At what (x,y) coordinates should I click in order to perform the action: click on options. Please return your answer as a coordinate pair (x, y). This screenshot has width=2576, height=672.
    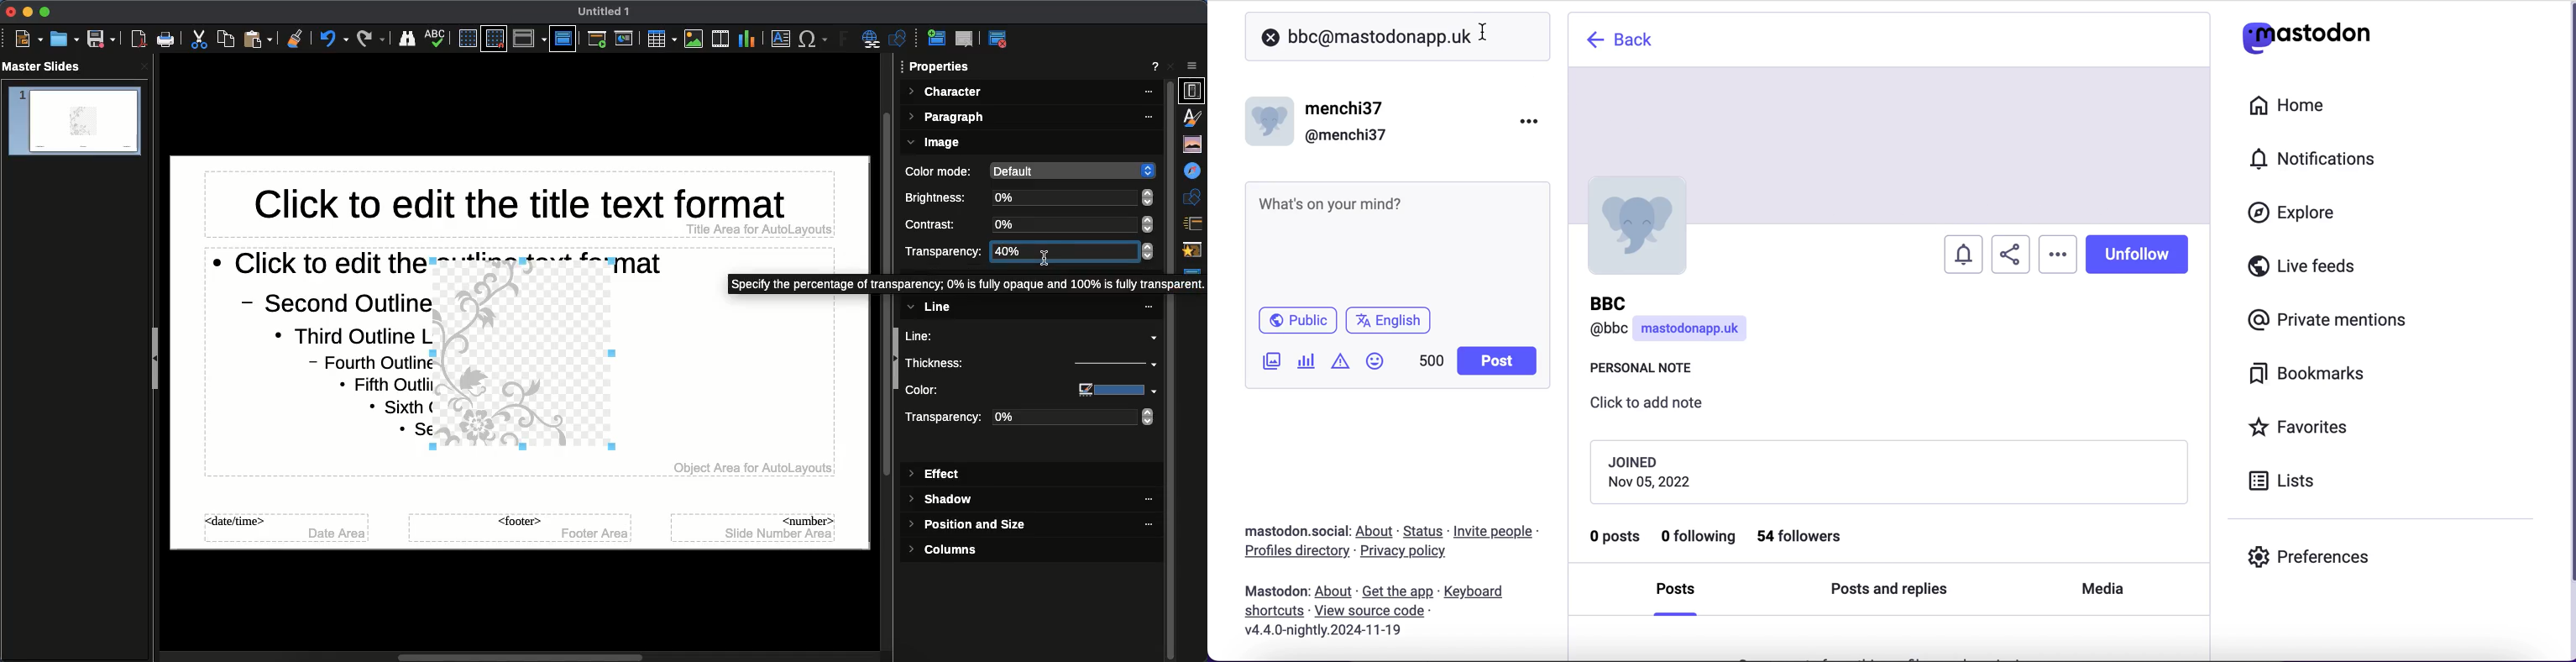
    Looking at the image, I should click on (1193, 66).